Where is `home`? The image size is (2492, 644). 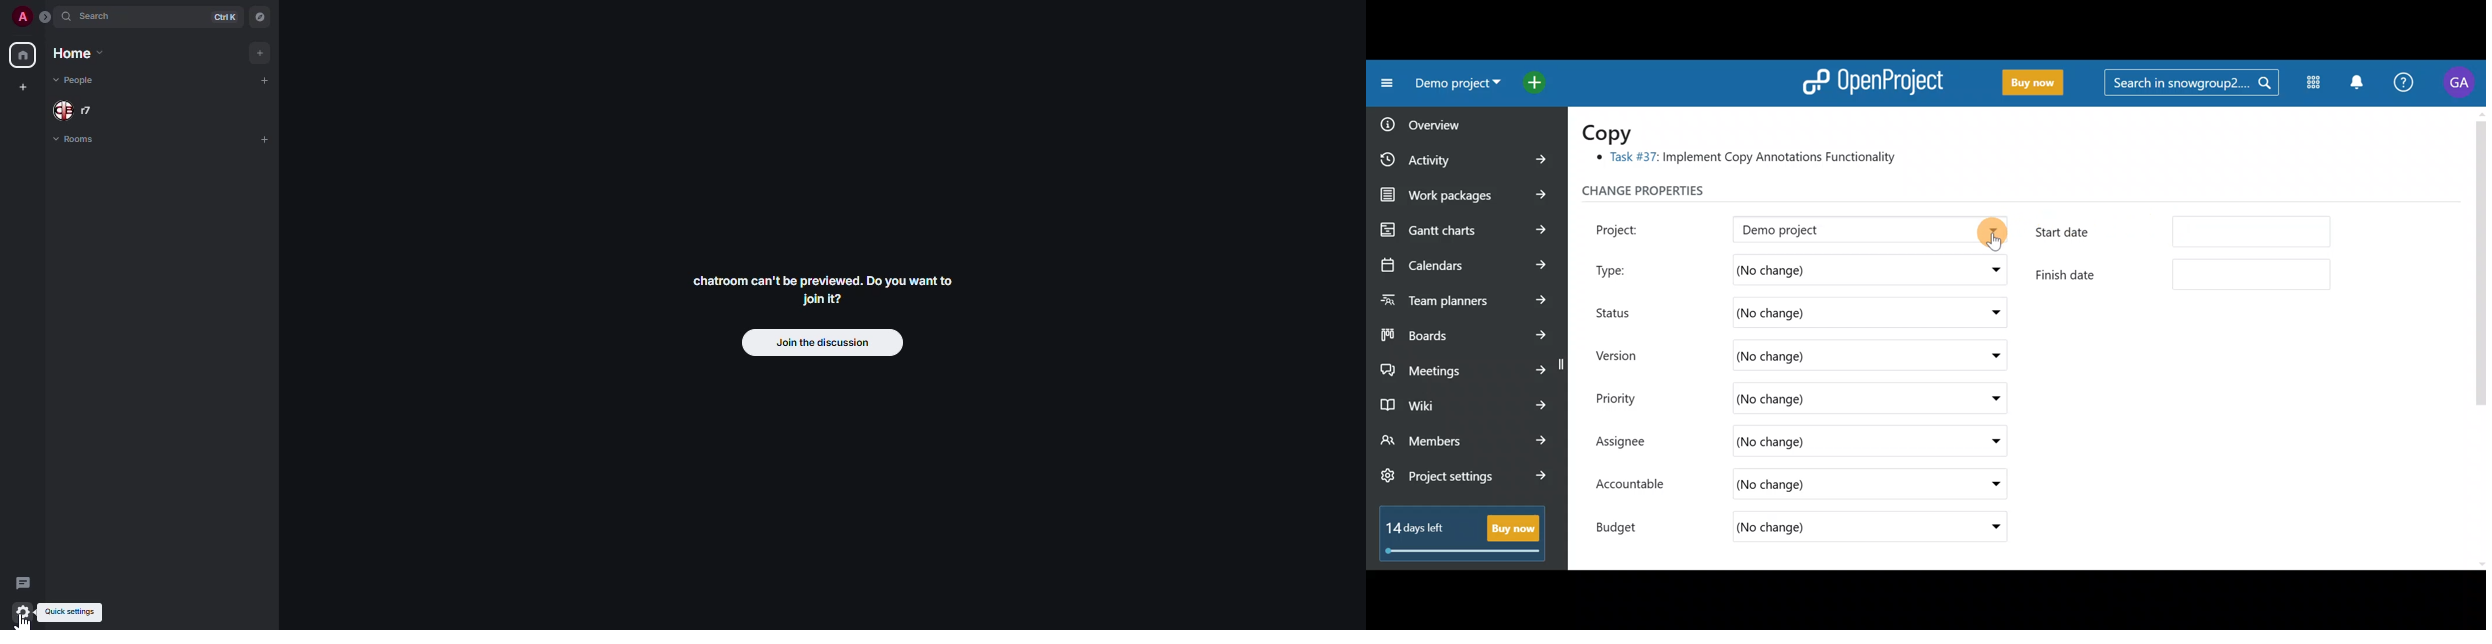
home is located at coordinates (84, 54).